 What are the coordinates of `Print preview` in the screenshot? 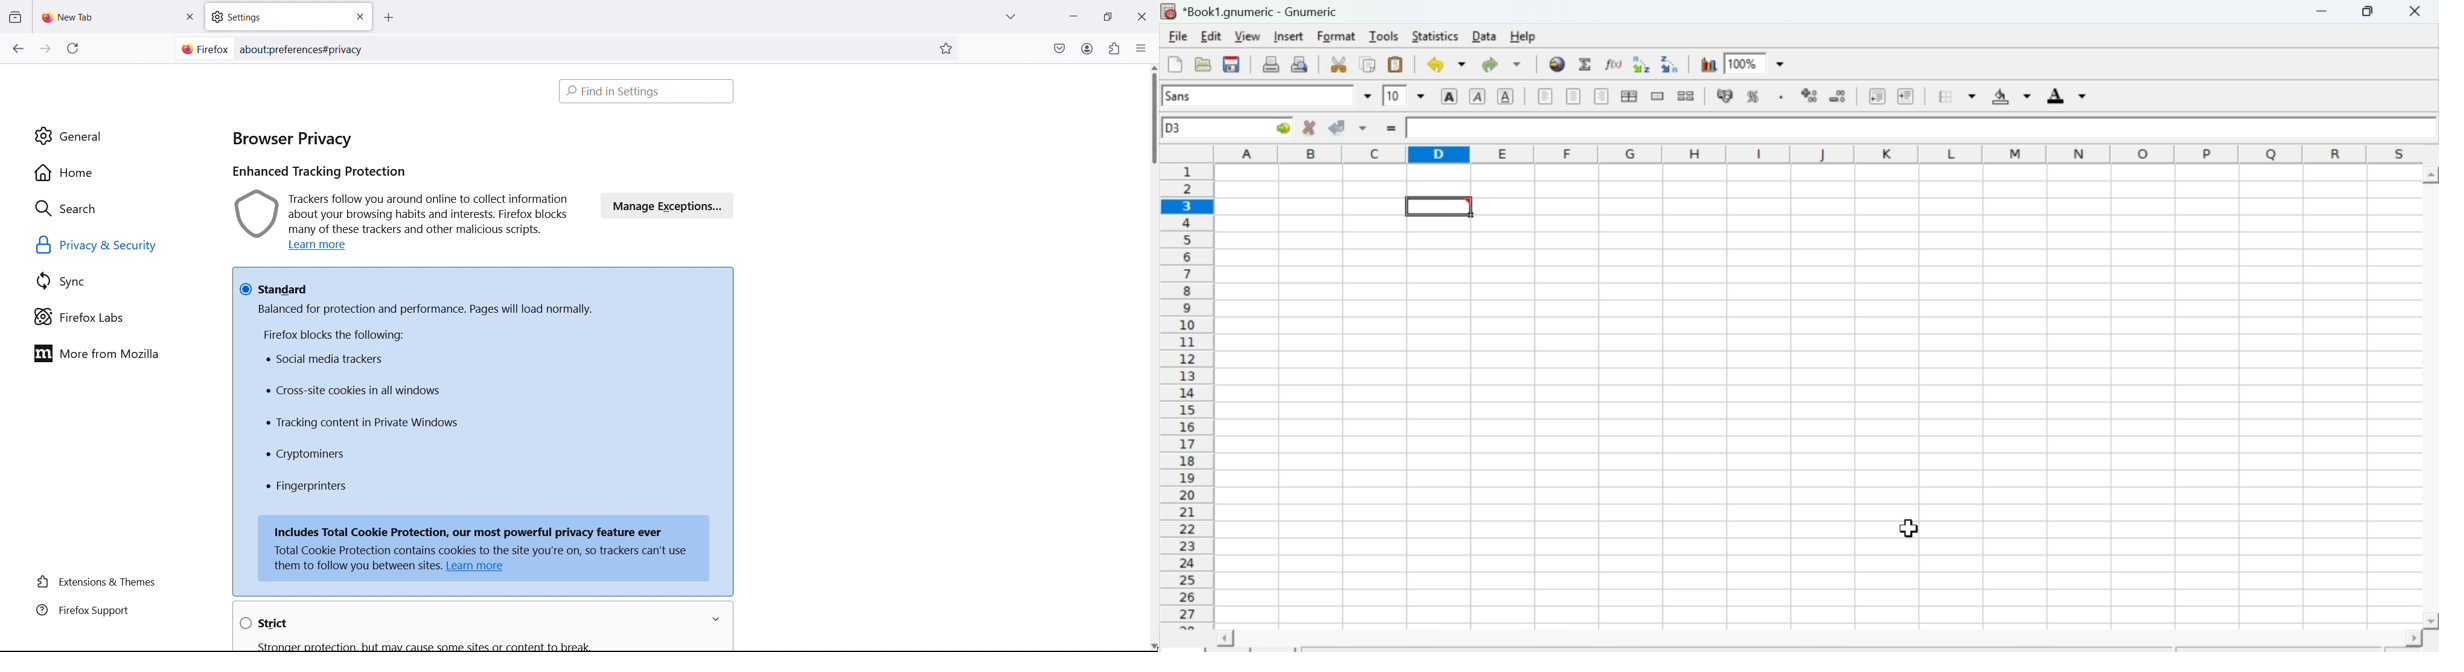 It's located at (1303, 64).